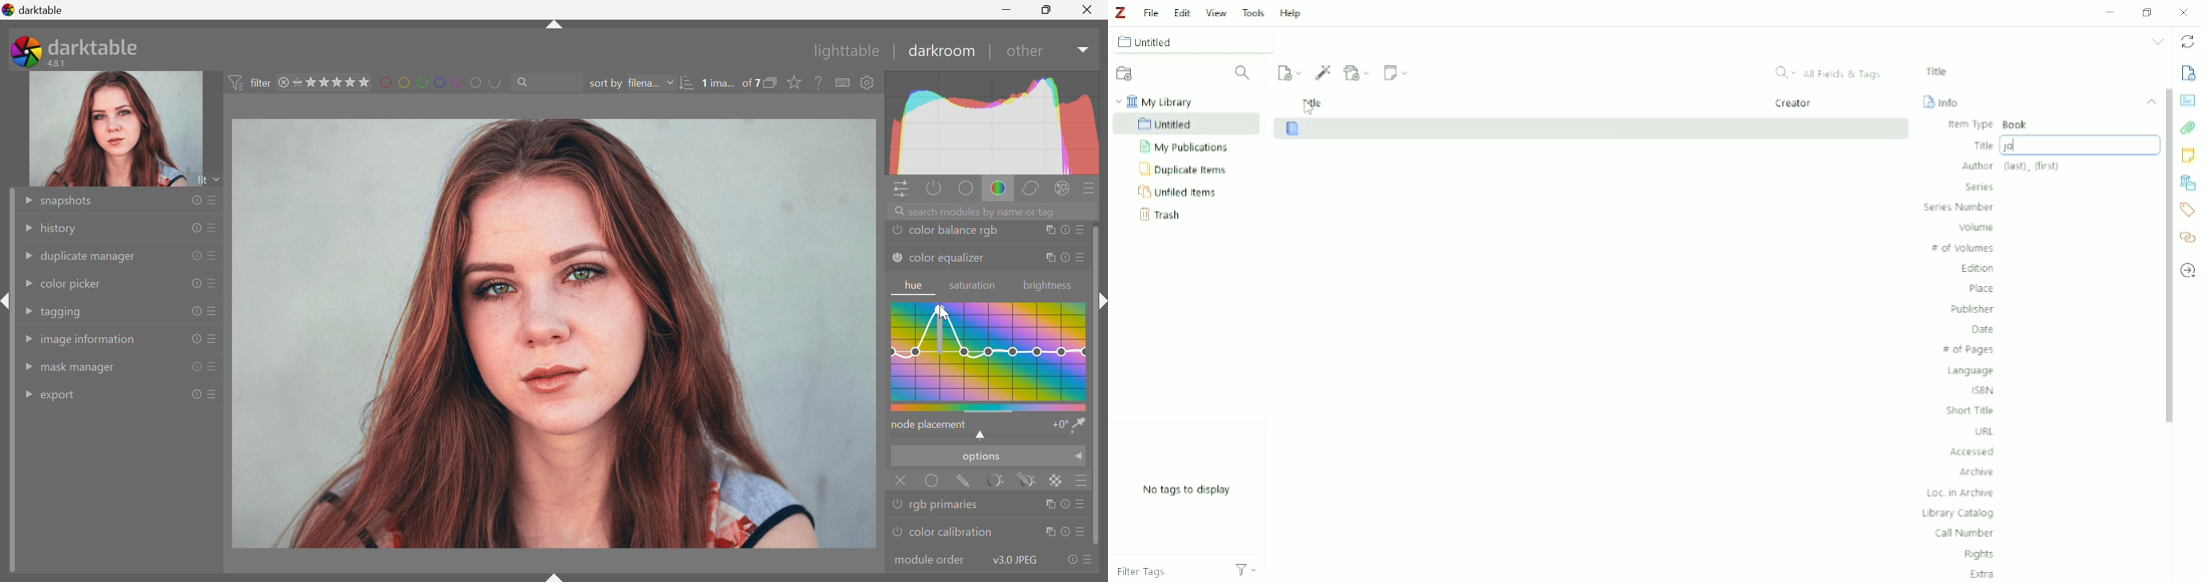 Image resolution: width=2212 pixels, height=588 pixels. I want to click on presets, so click(217, 393).